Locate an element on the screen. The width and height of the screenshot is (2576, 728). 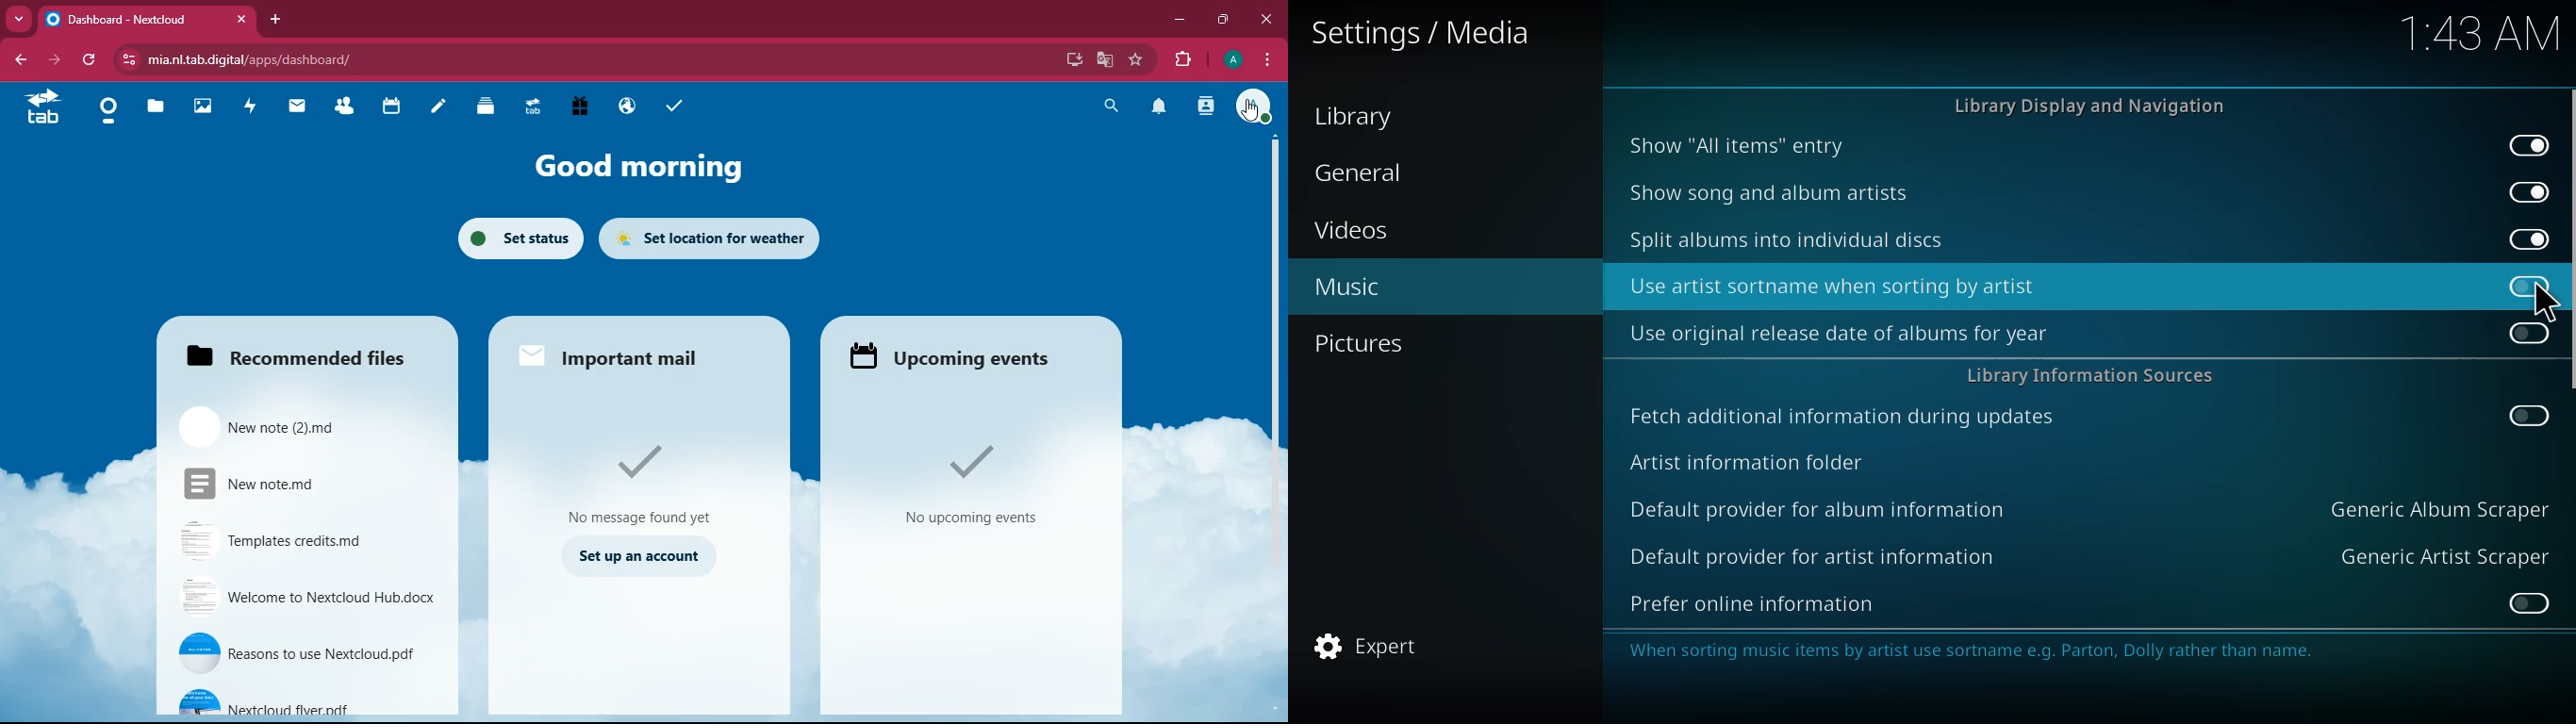
cursor is located at coordinates (1250, 110).